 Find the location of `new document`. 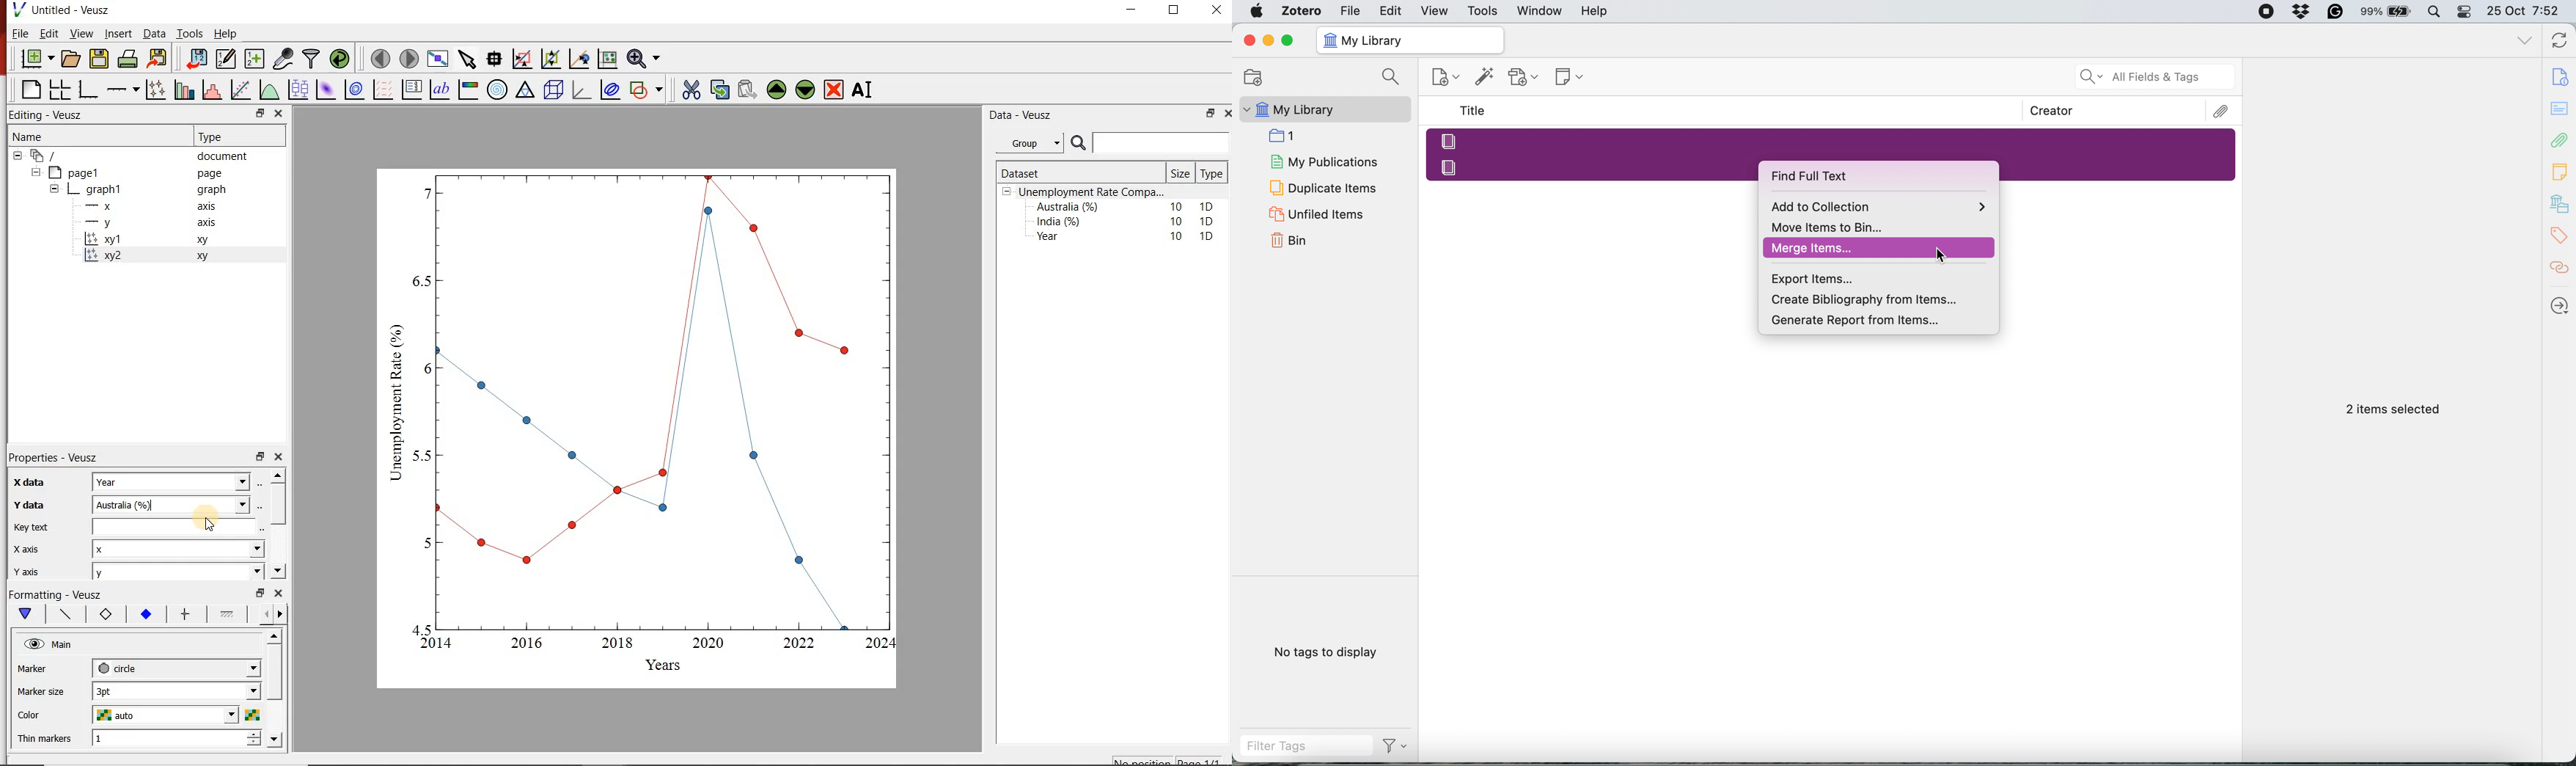

new document is located at coordinates (38, 58).